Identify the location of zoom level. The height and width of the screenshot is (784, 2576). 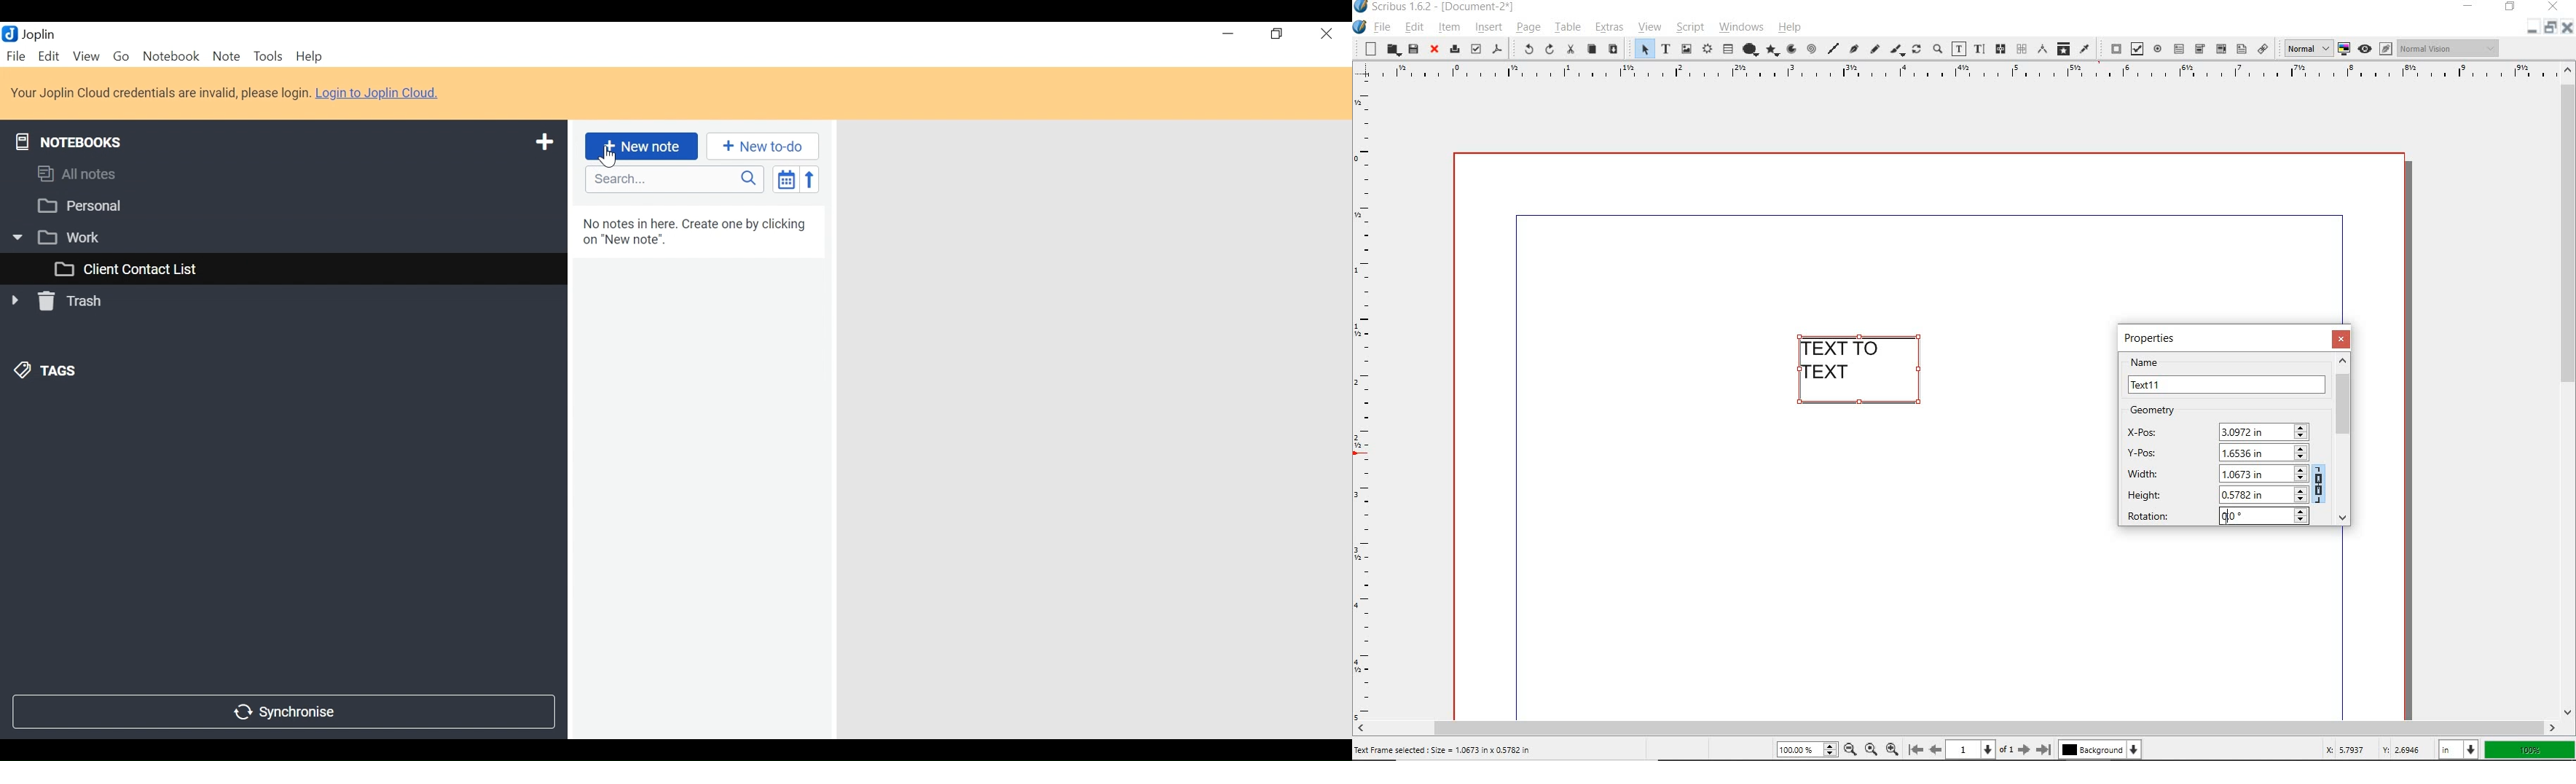
(1810, 751).